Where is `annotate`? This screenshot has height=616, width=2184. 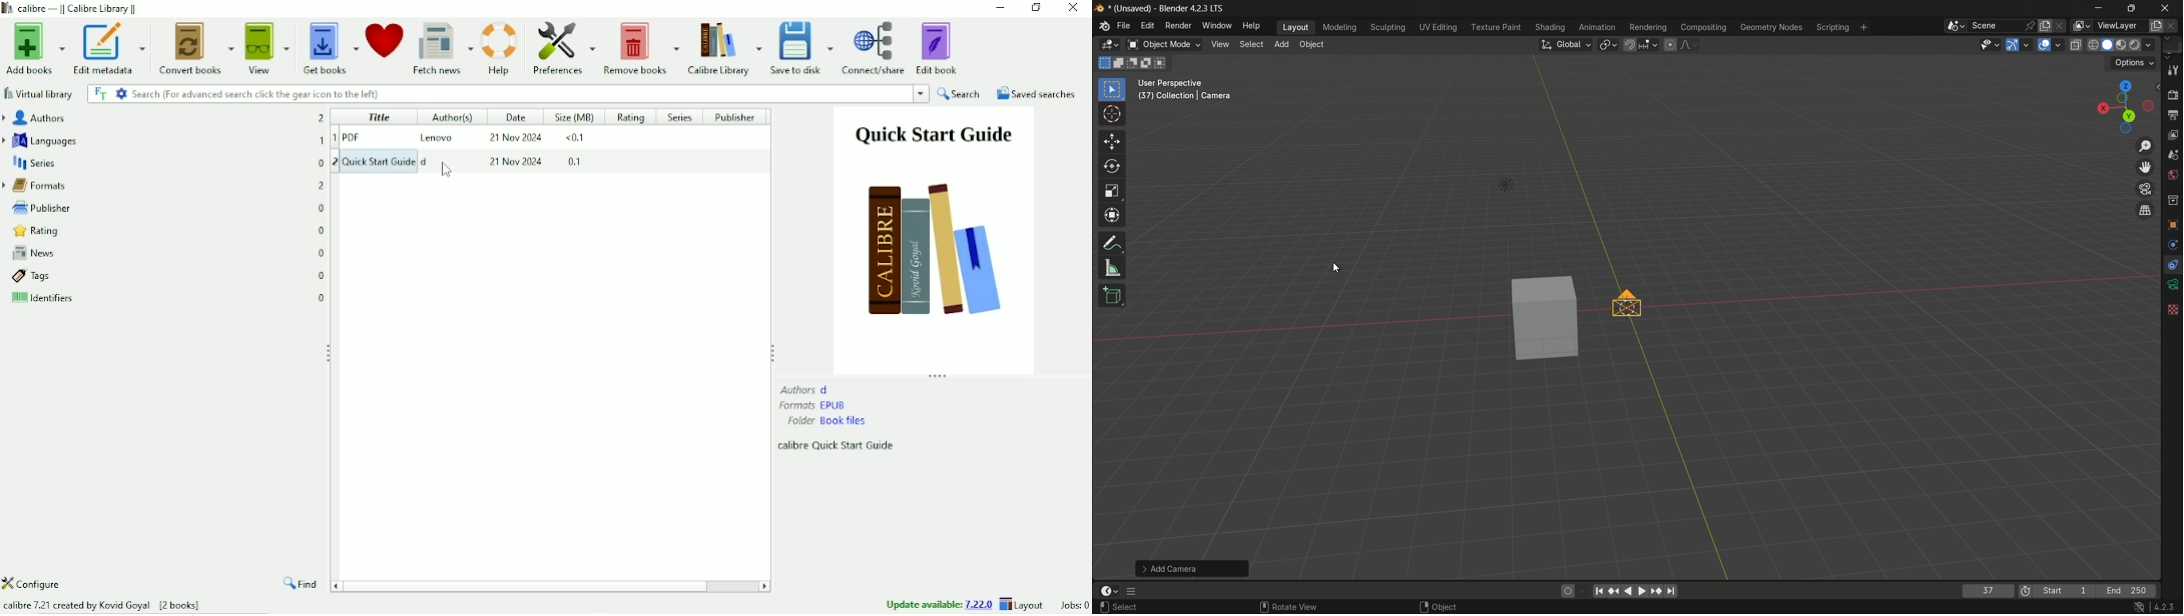
annotate is located at coordinates (1112, 244).